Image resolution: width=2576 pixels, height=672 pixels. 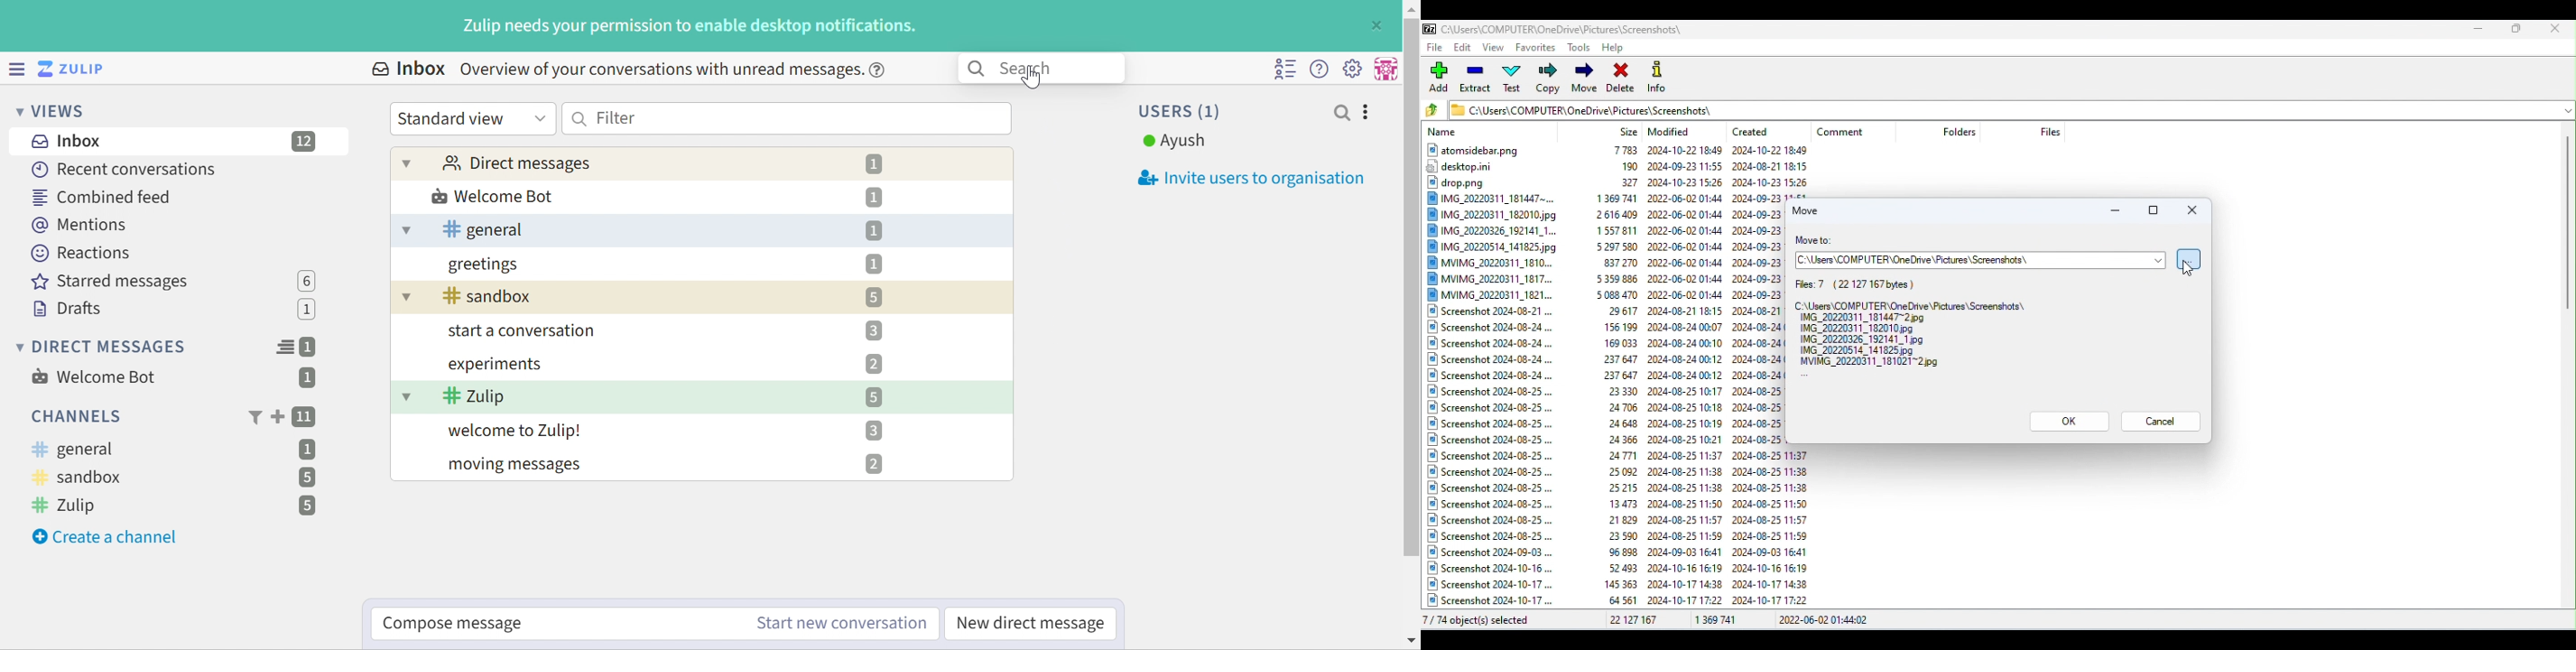 What do you see at coordinates (15, 67) in the screenshot?
I see `Hide left sidebar` at bounding box center [15, 67].